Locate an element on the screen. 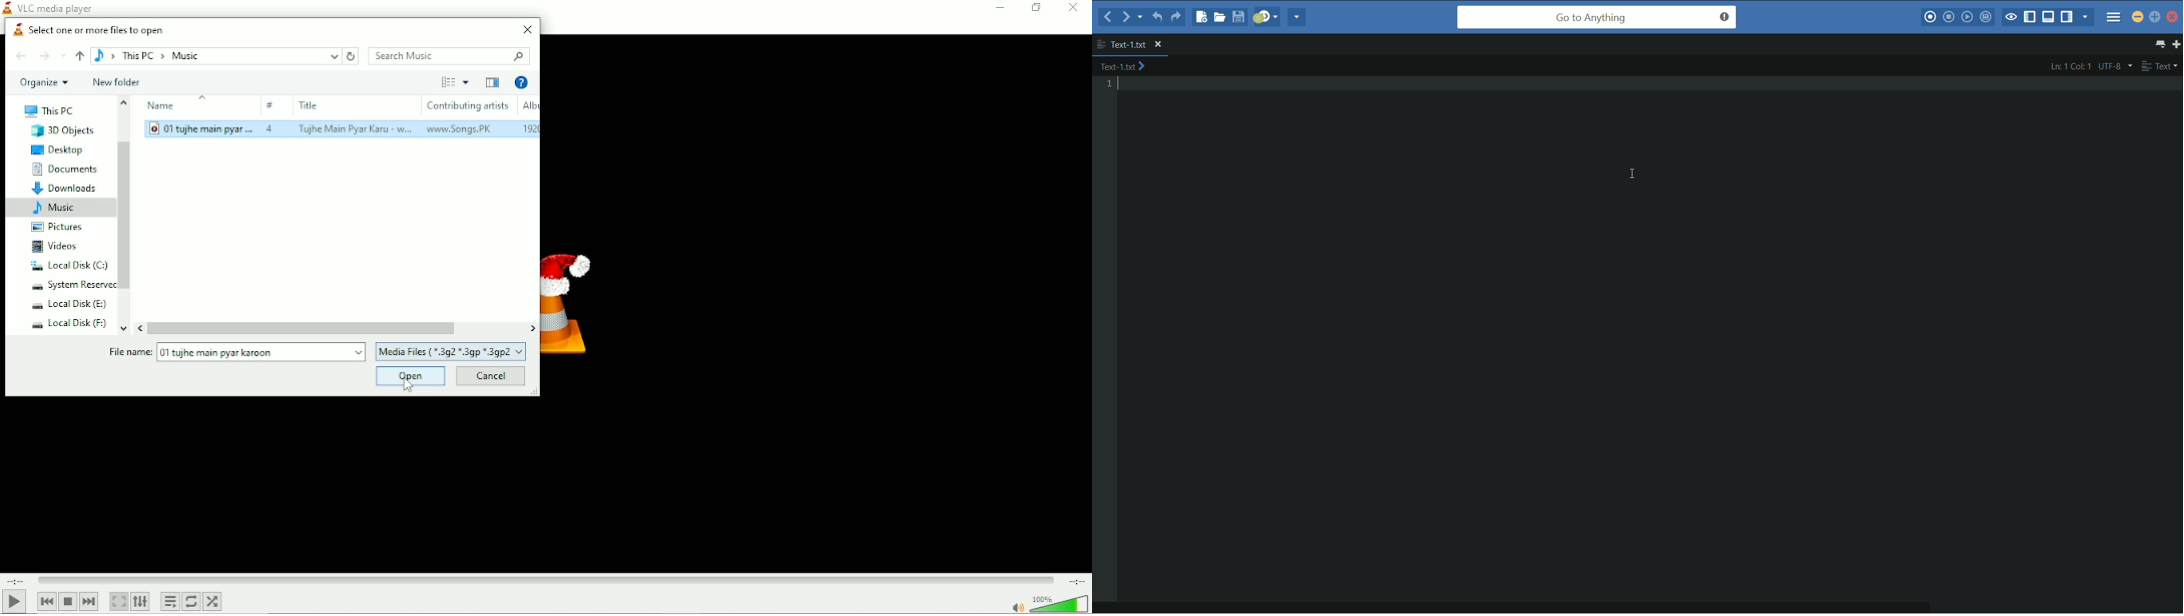 The image size is (2184, 616). This PC is located at coordinates (49, 112).